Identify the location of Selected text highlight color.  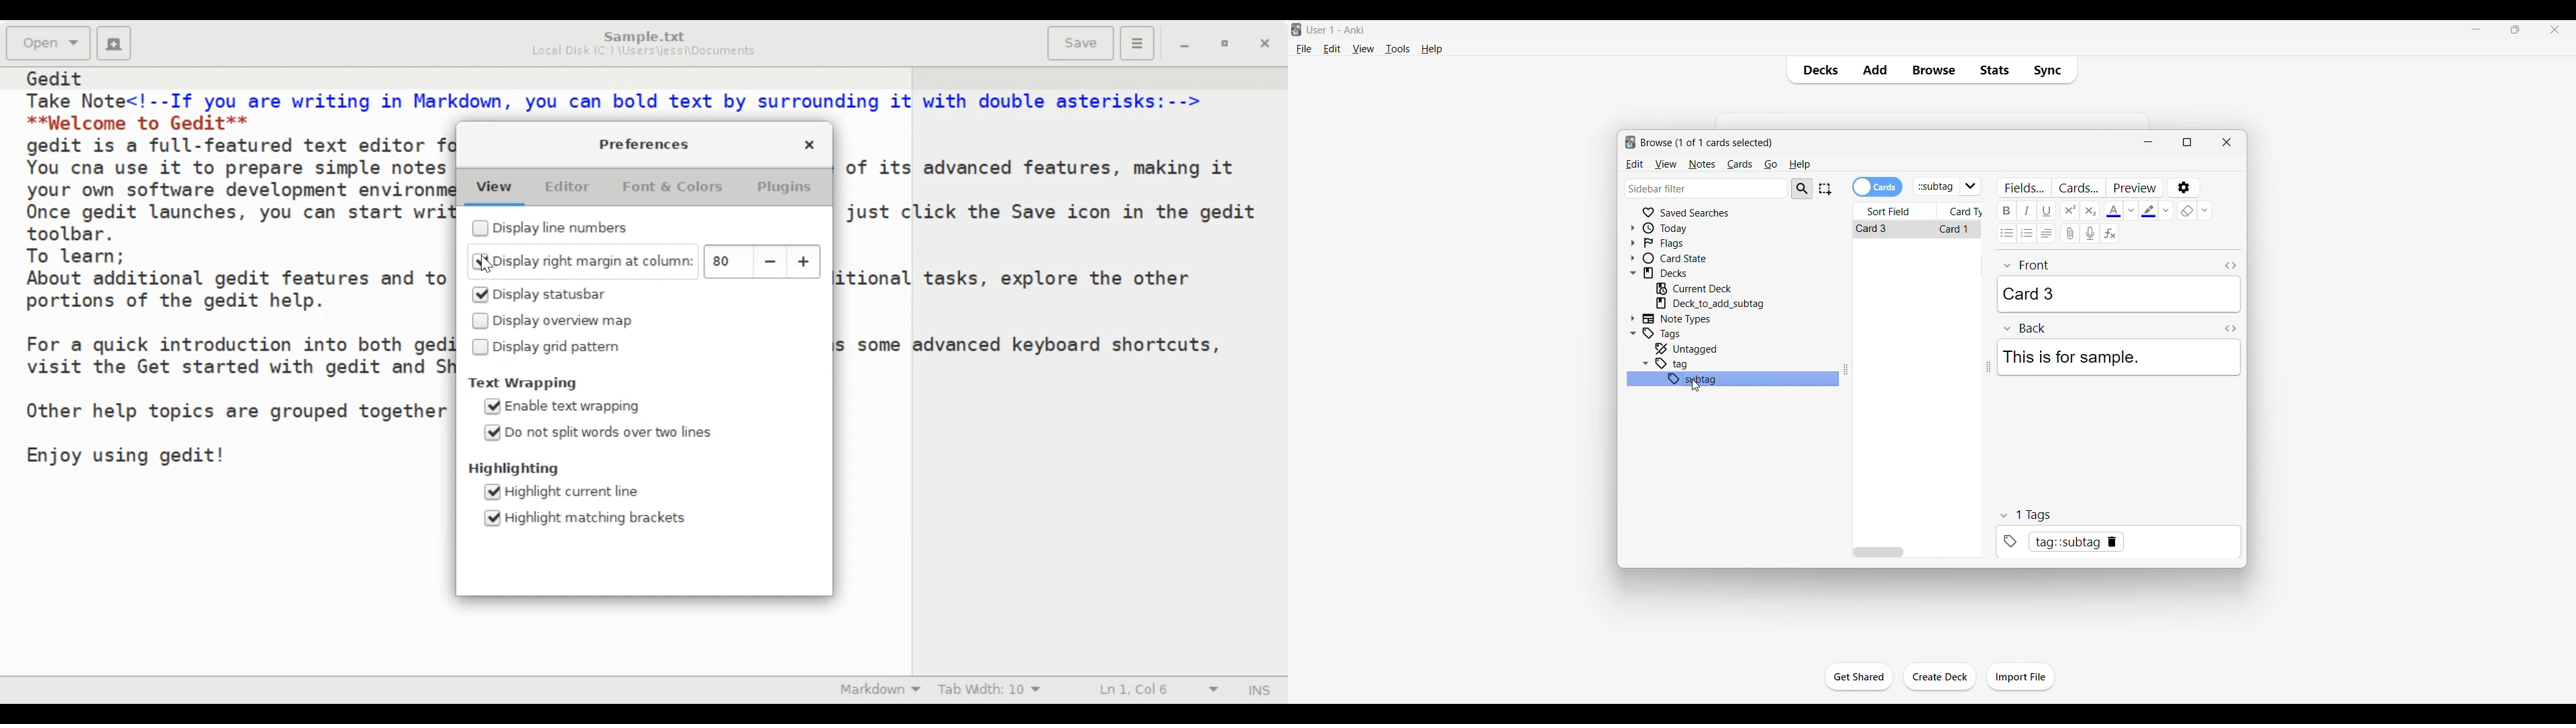
(2149, 210).